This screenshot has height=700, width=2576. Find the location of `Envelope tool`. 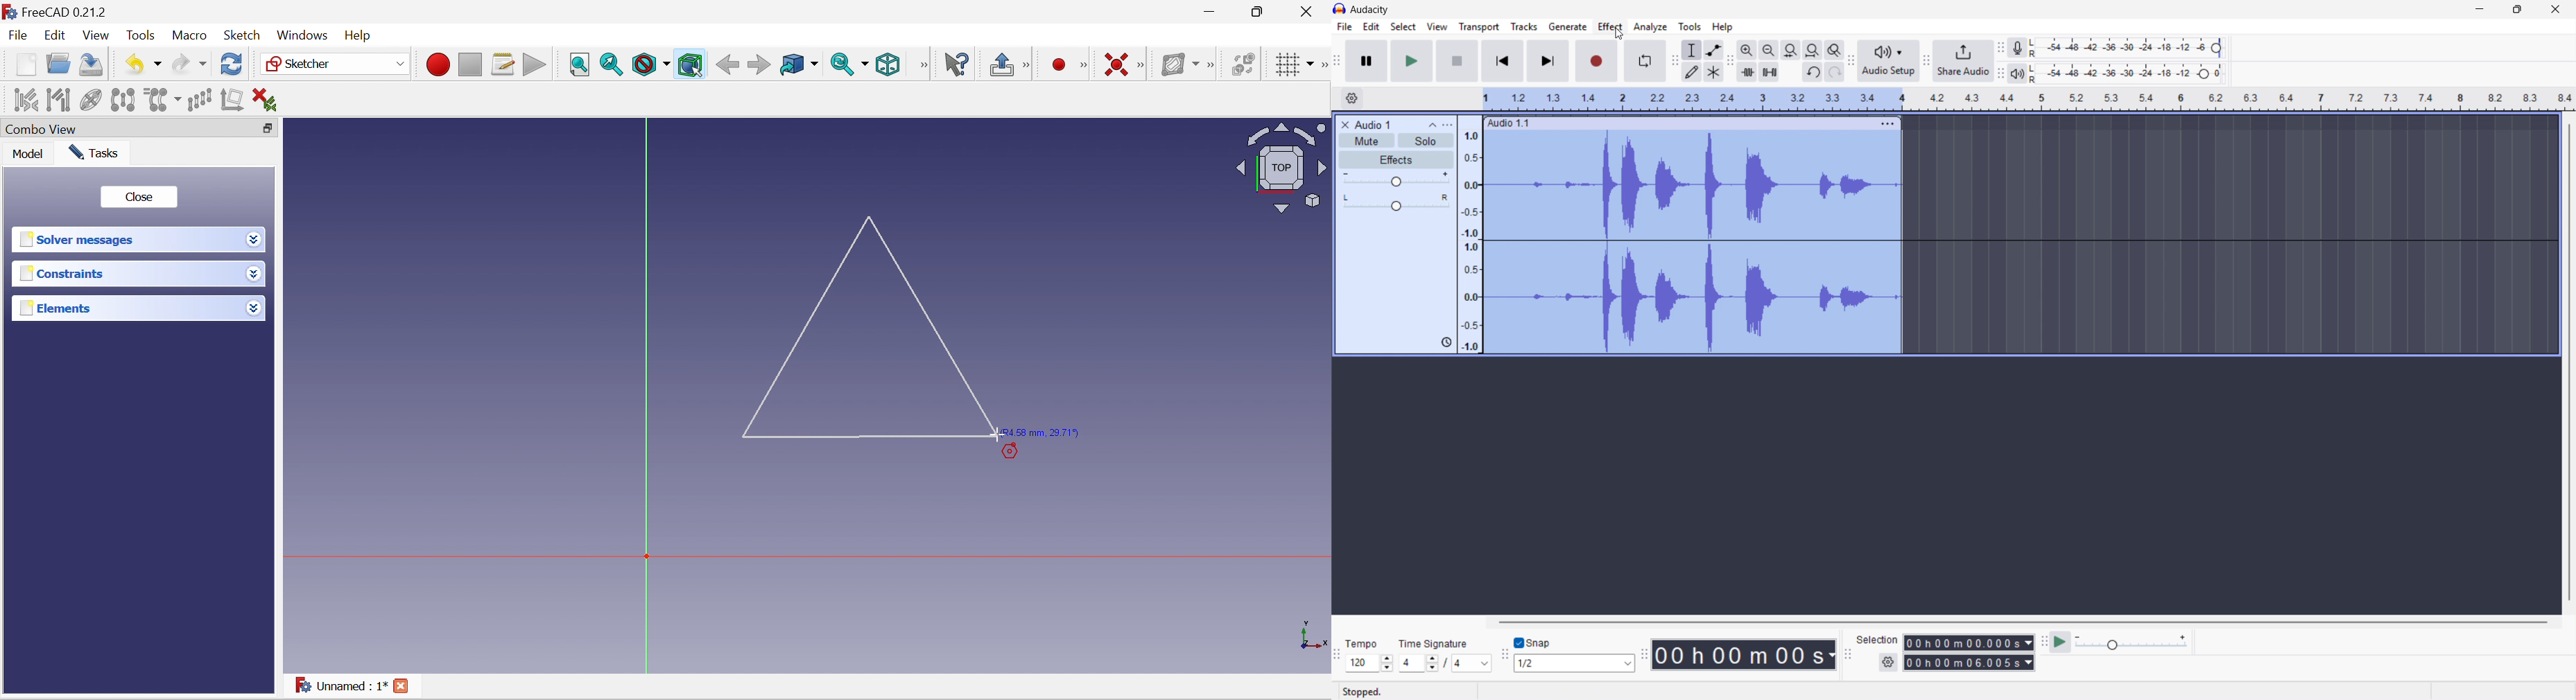

Envelope tool is located at coordinates (1714, 50).